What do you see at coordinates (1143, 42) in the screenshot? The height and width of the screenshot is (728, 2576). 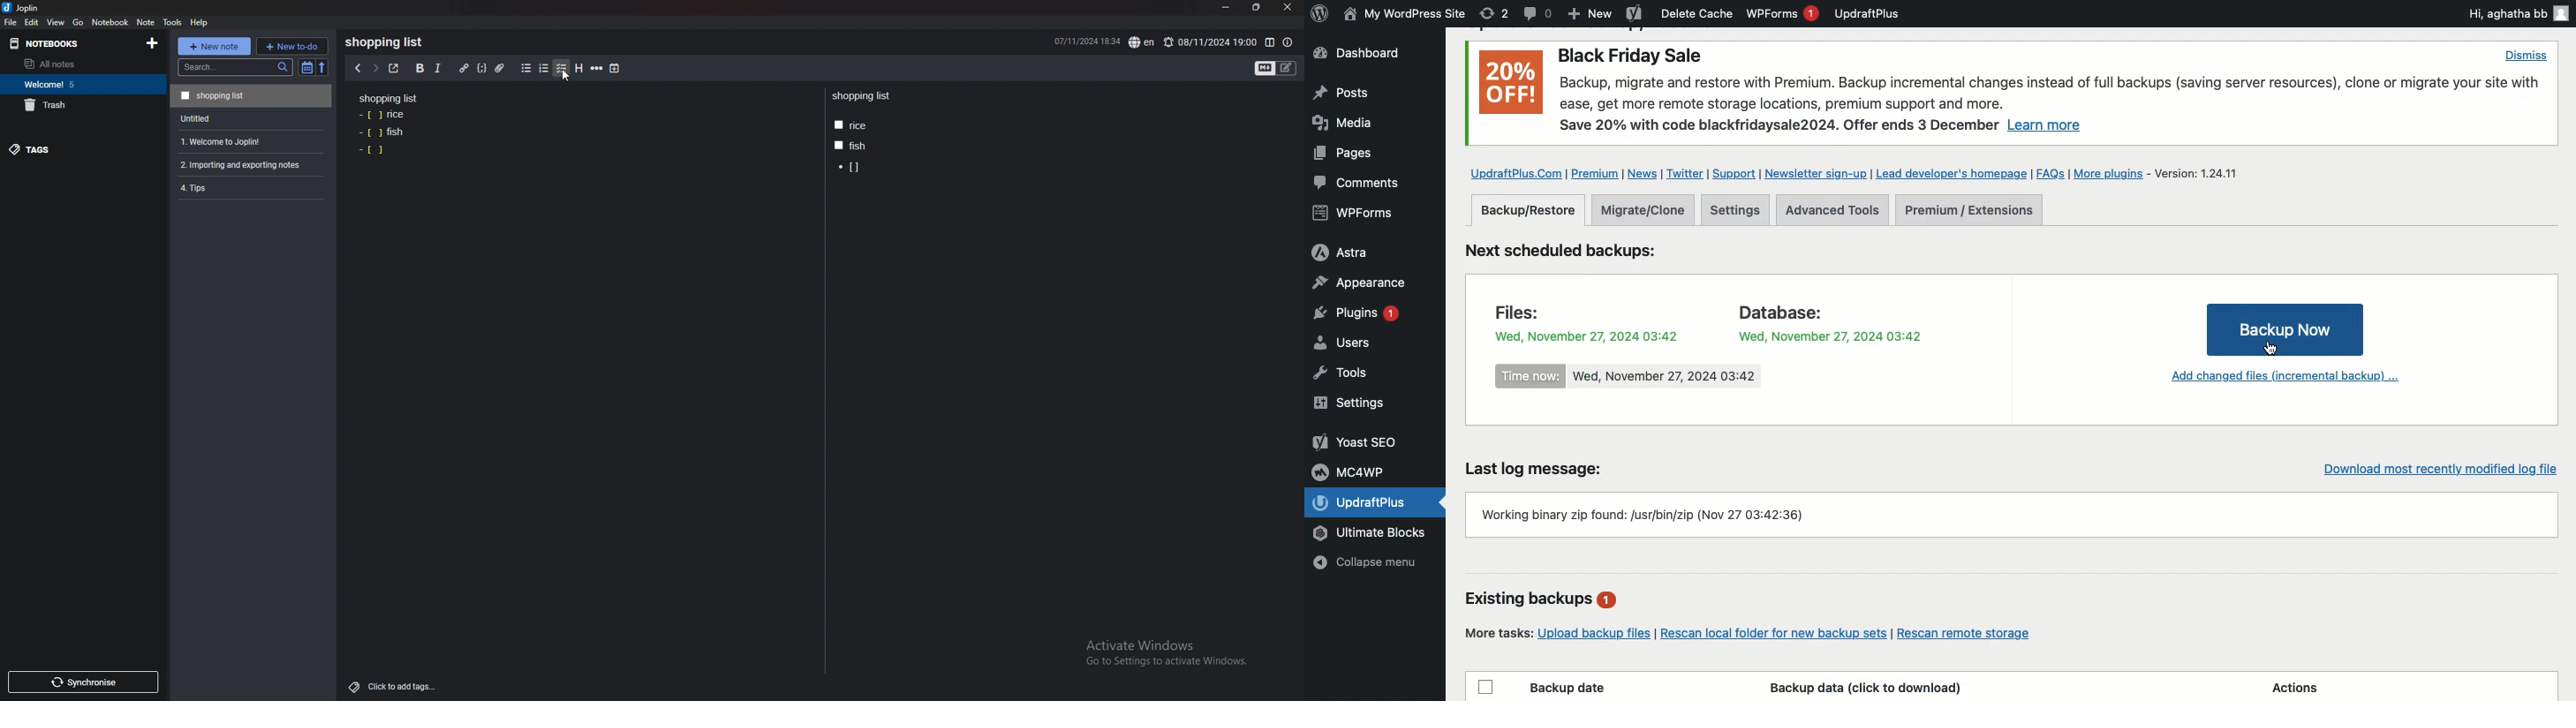 I see `spell check` at bounding box center [1143, 42].